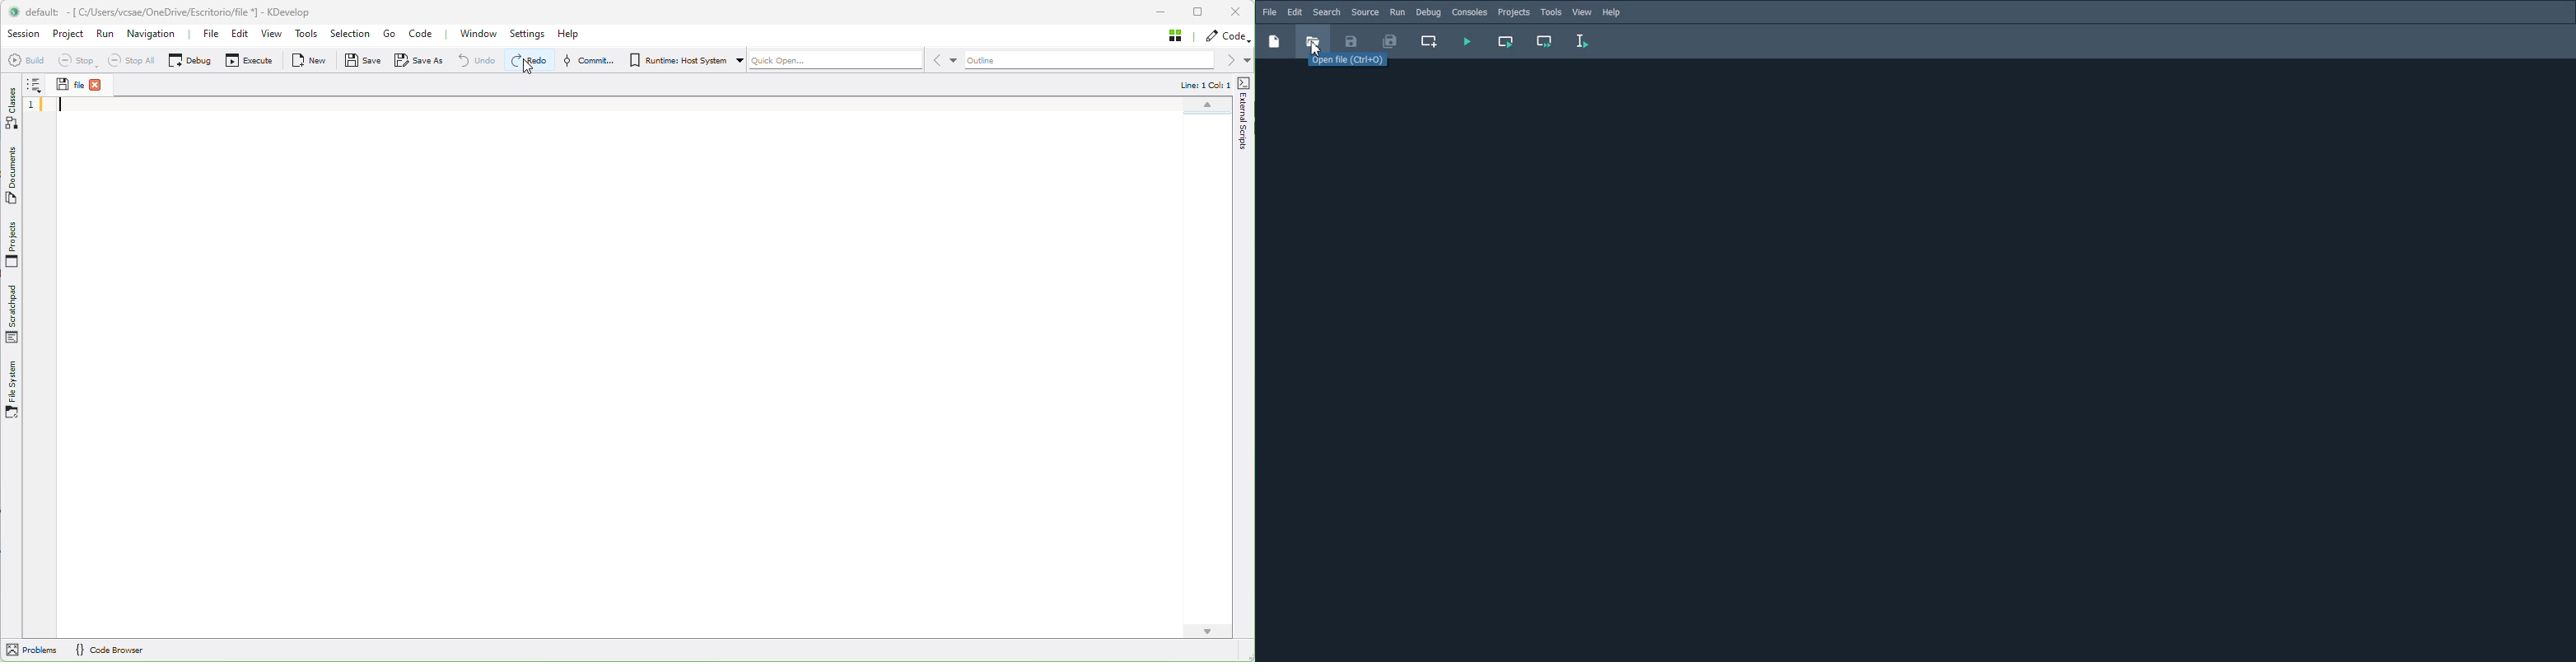  I want to click on Code, so click(427, 33).